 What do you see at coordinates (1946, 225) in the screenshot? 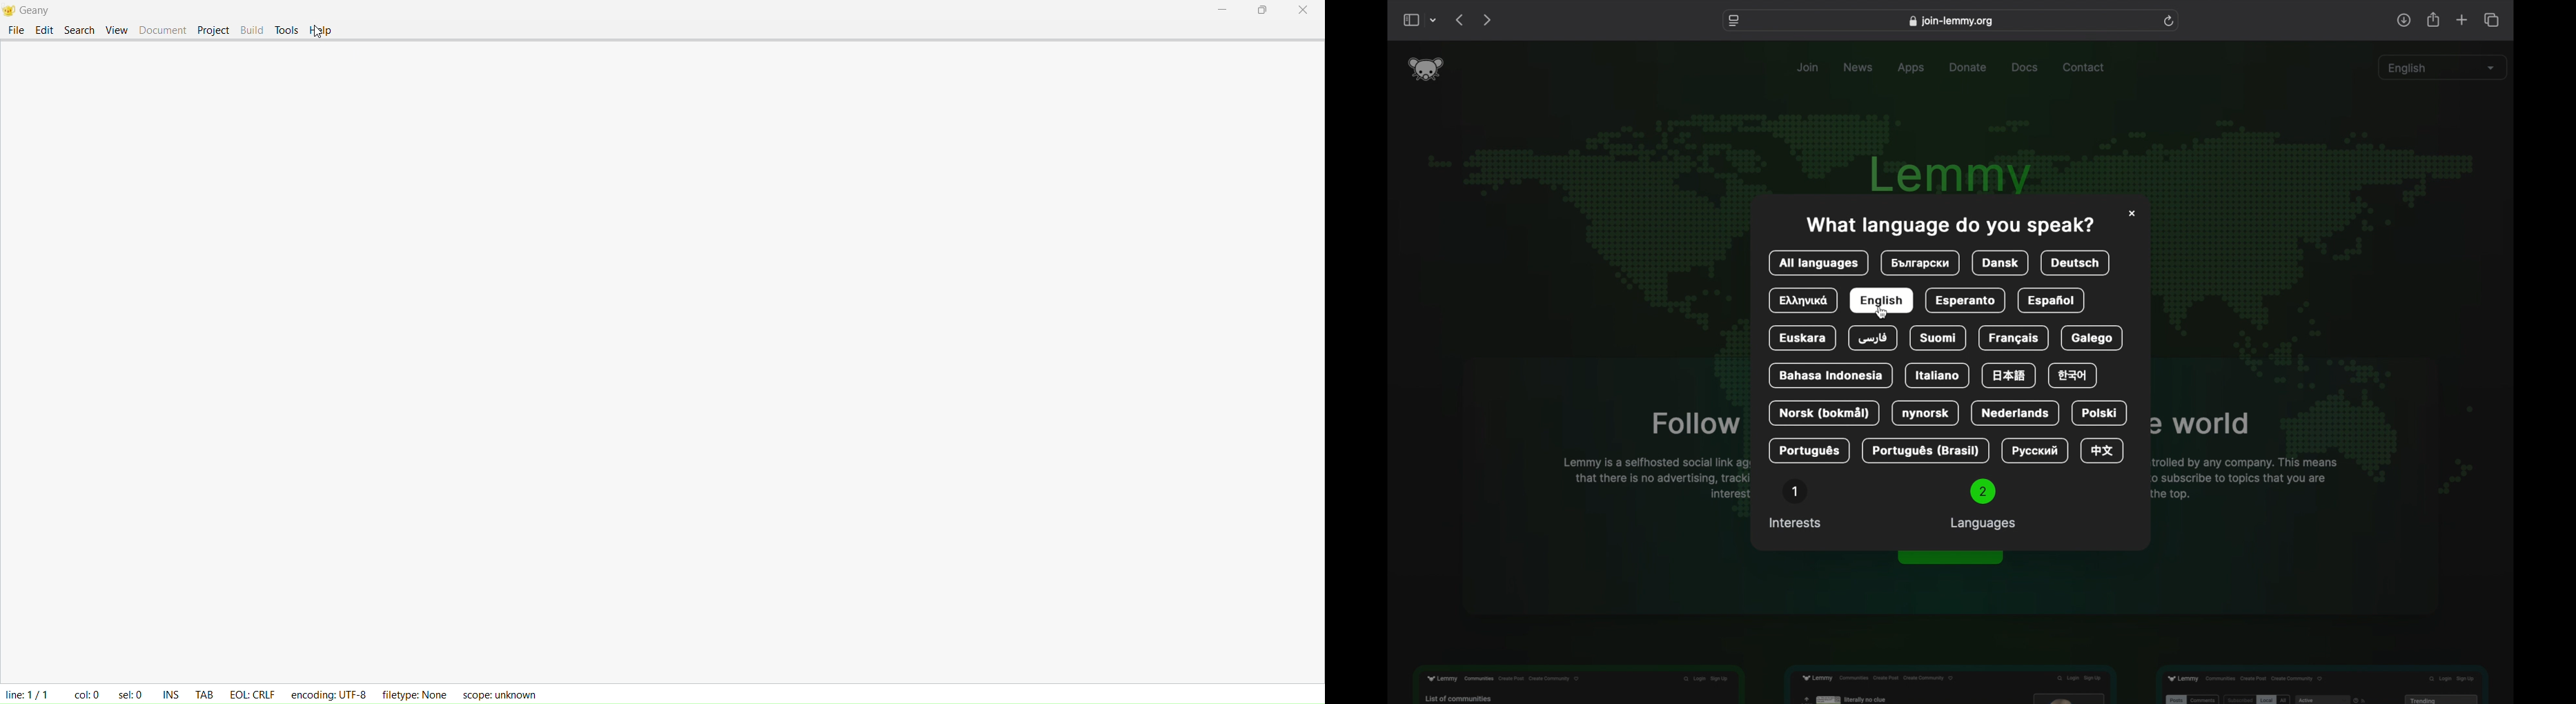
I see `info` at bounding box center [1946, 225].